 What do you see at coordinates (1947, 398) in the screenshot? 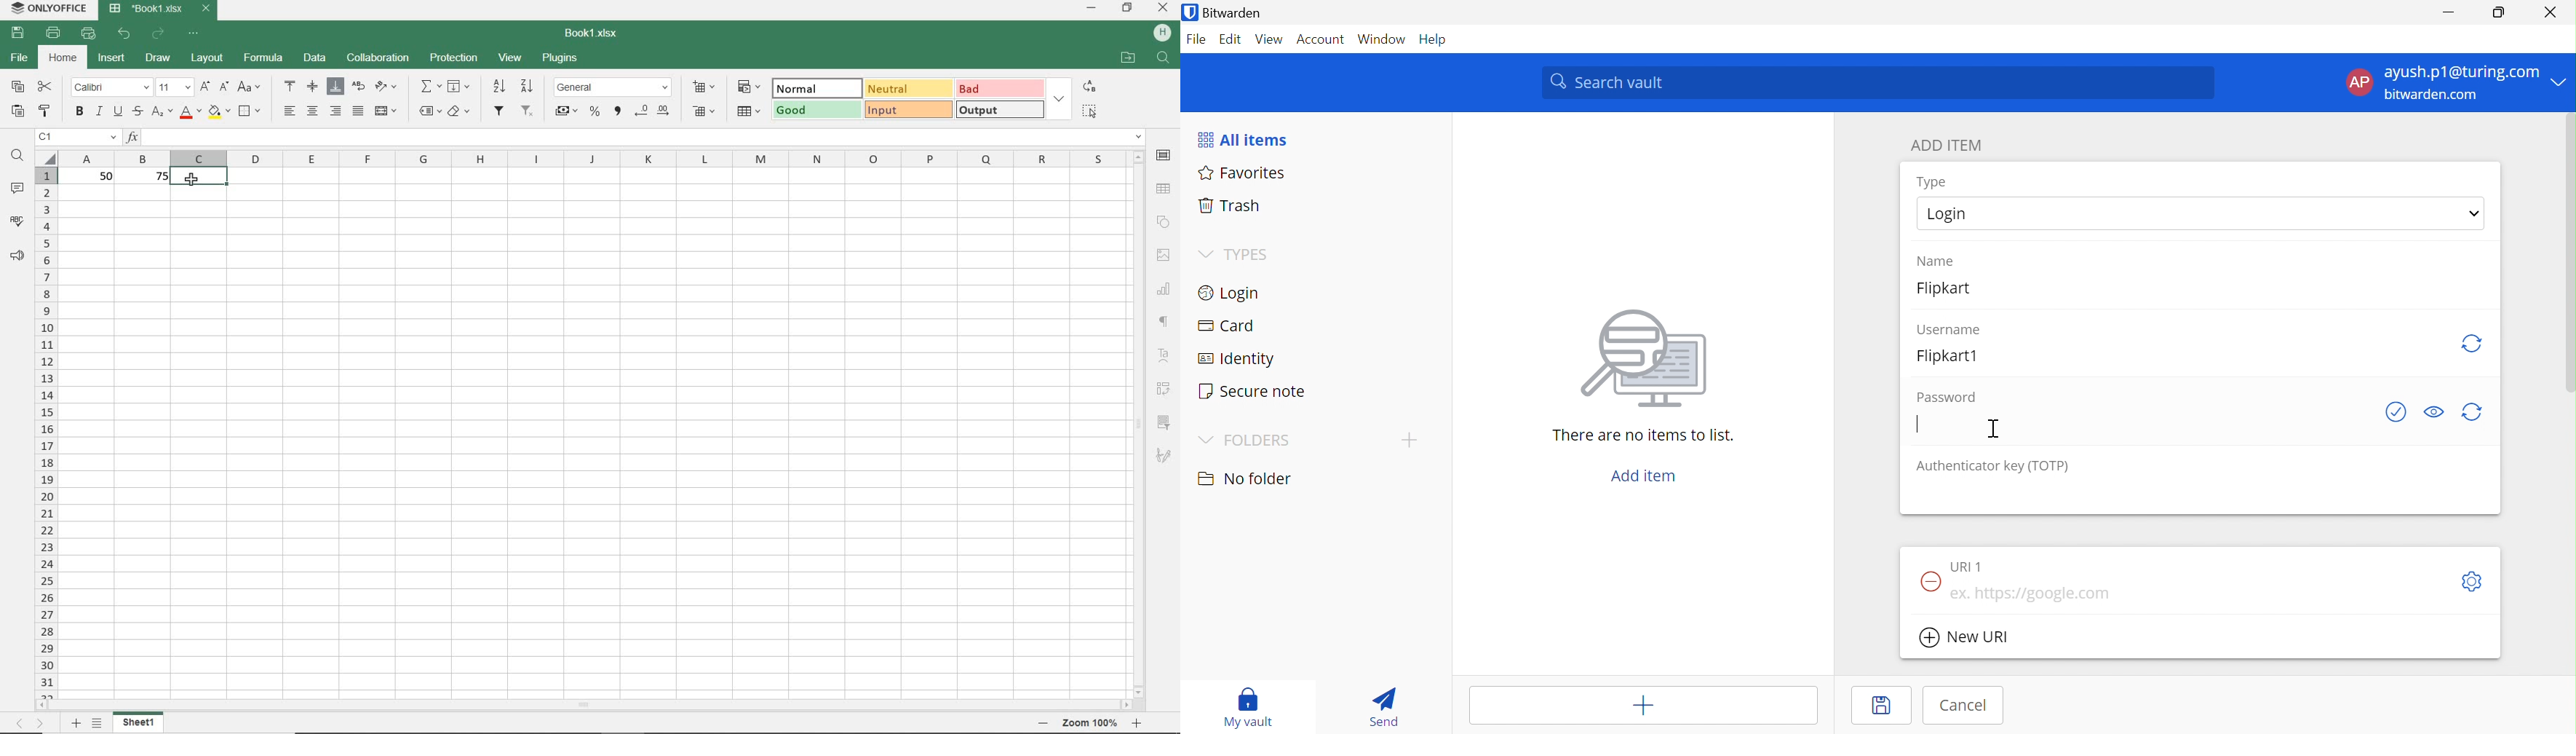
I see `Password` at bounding box center [1947, 398].